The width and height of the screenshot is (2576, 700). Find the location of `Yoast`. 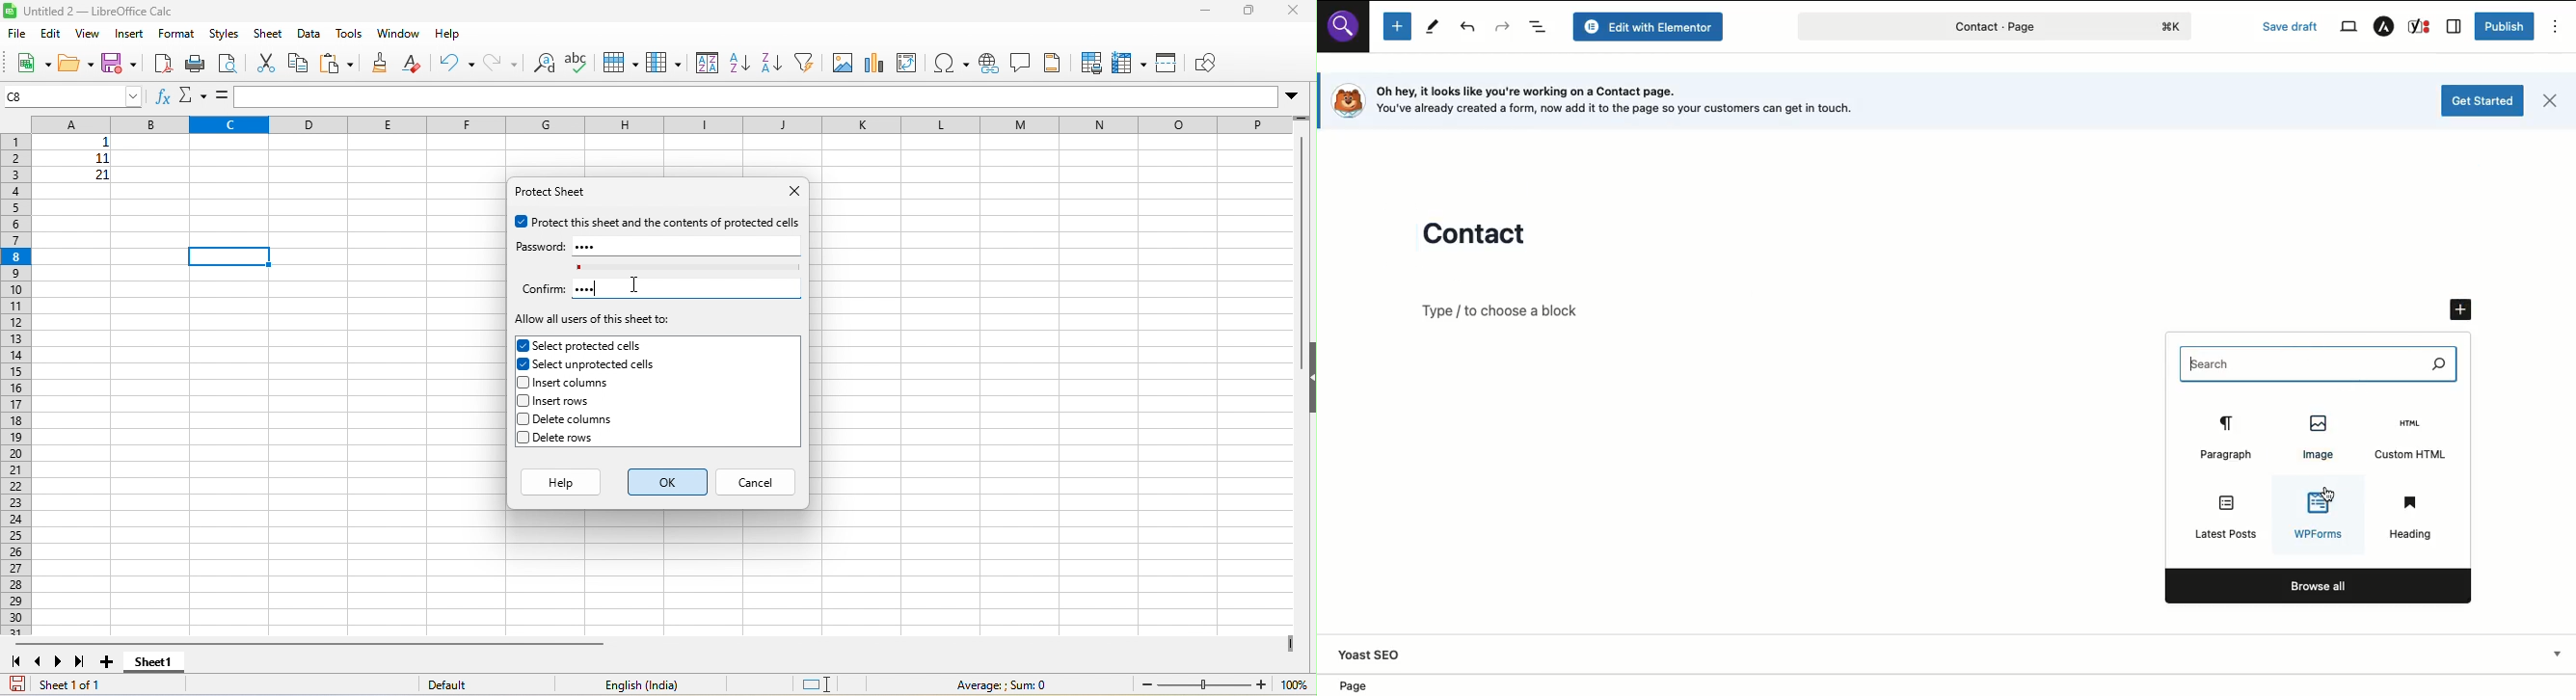

Yoast is located at coordinates (2420, 26).